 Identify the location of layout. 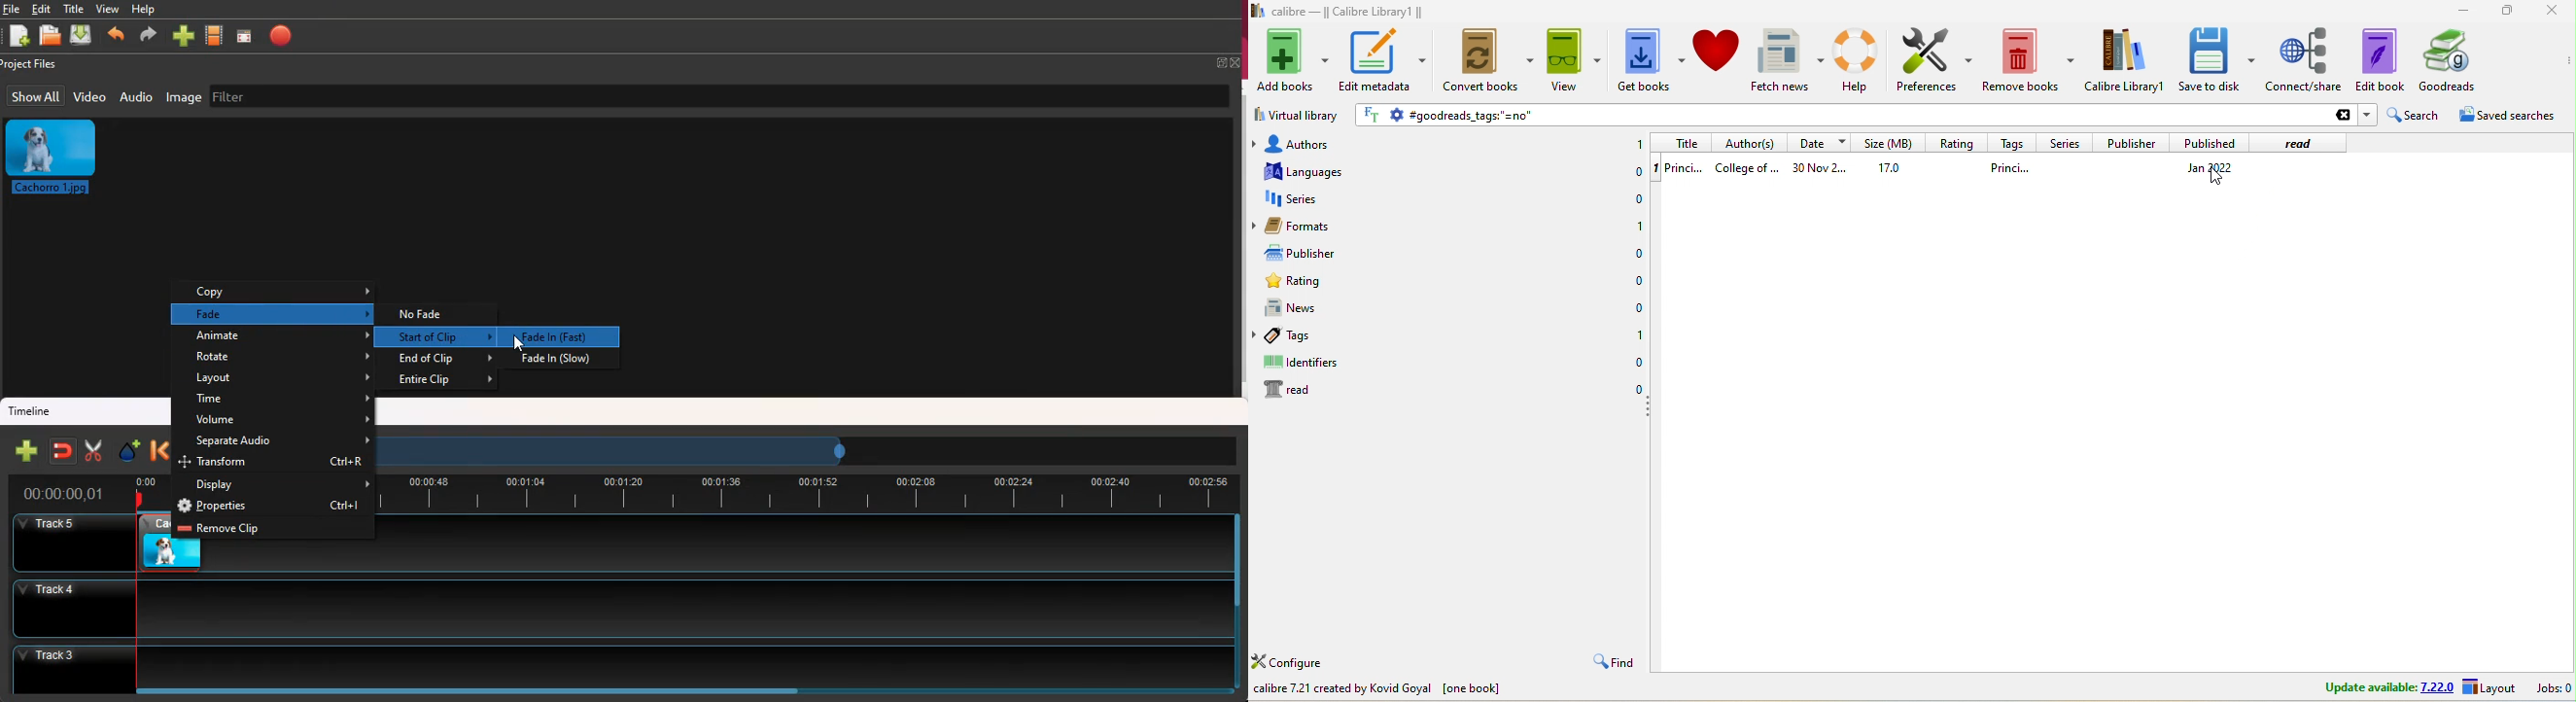
(2491, 688).